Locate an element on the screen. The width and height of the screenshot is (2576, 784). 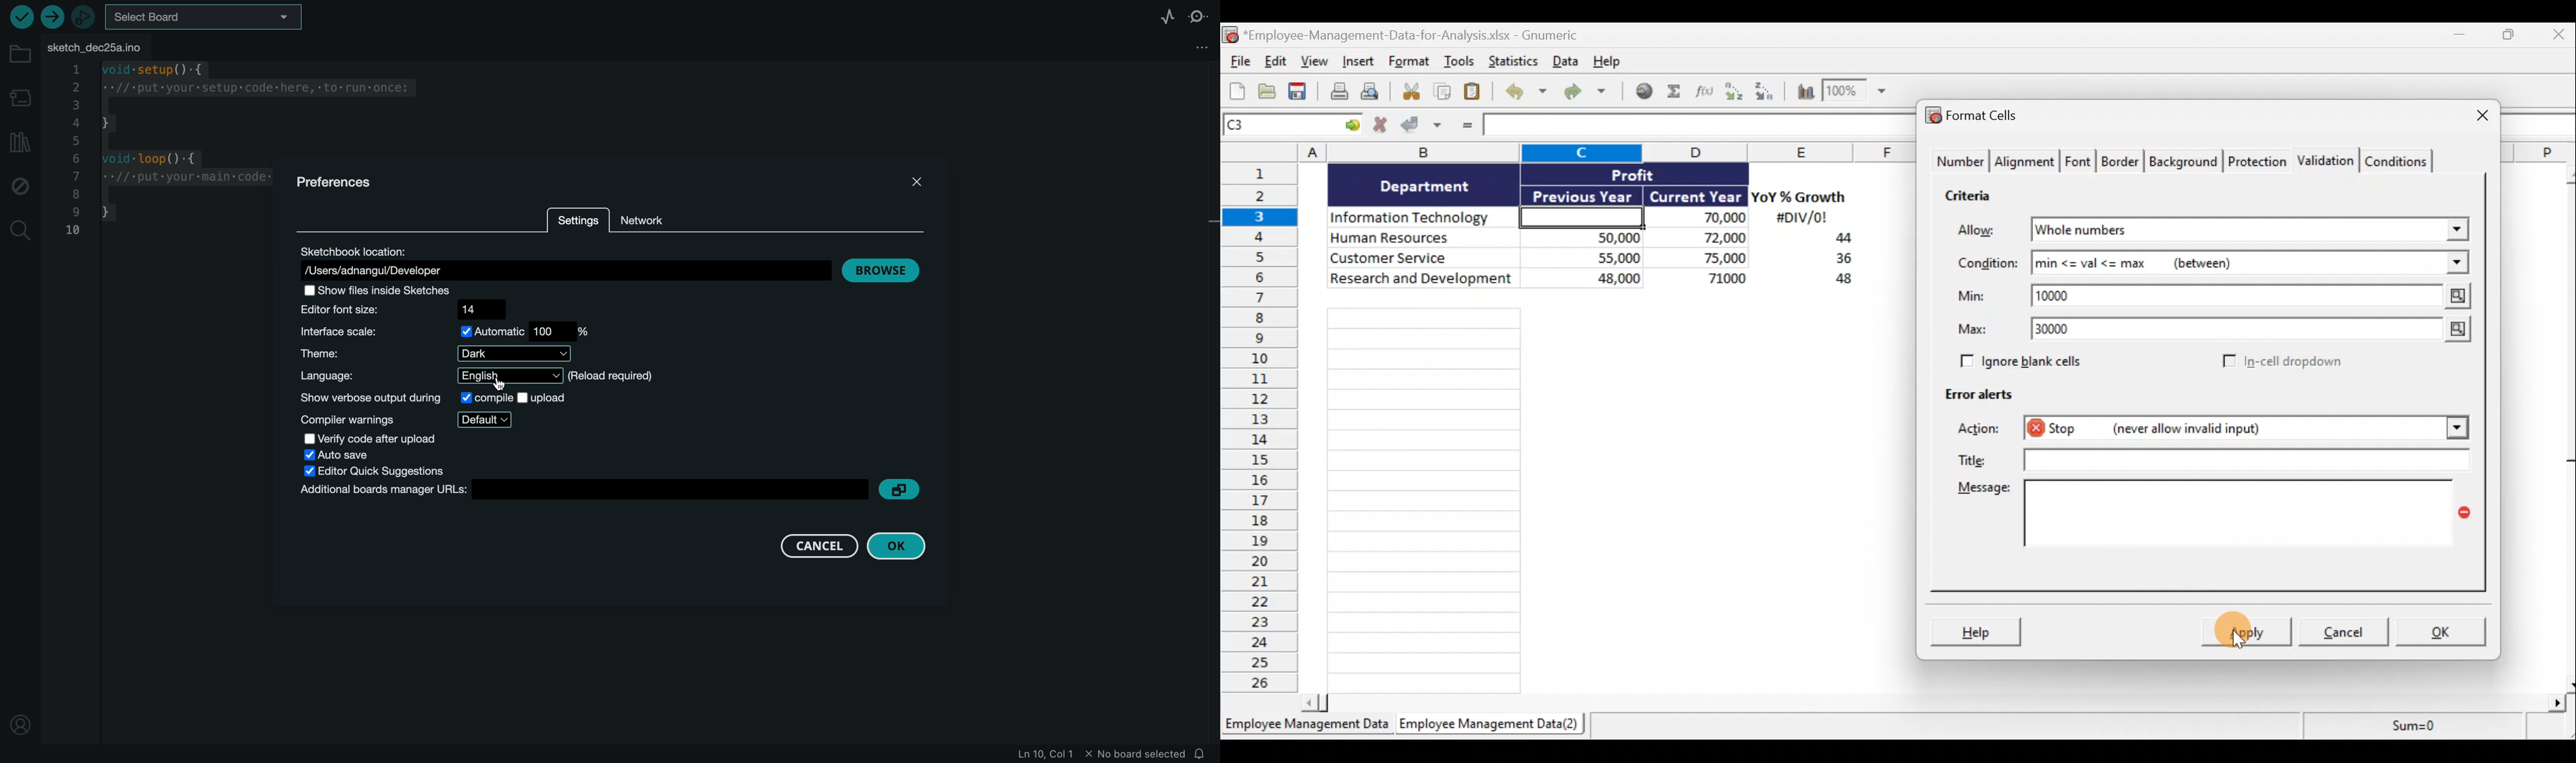
Cell name C1 is located at coordinates (1280, 126).